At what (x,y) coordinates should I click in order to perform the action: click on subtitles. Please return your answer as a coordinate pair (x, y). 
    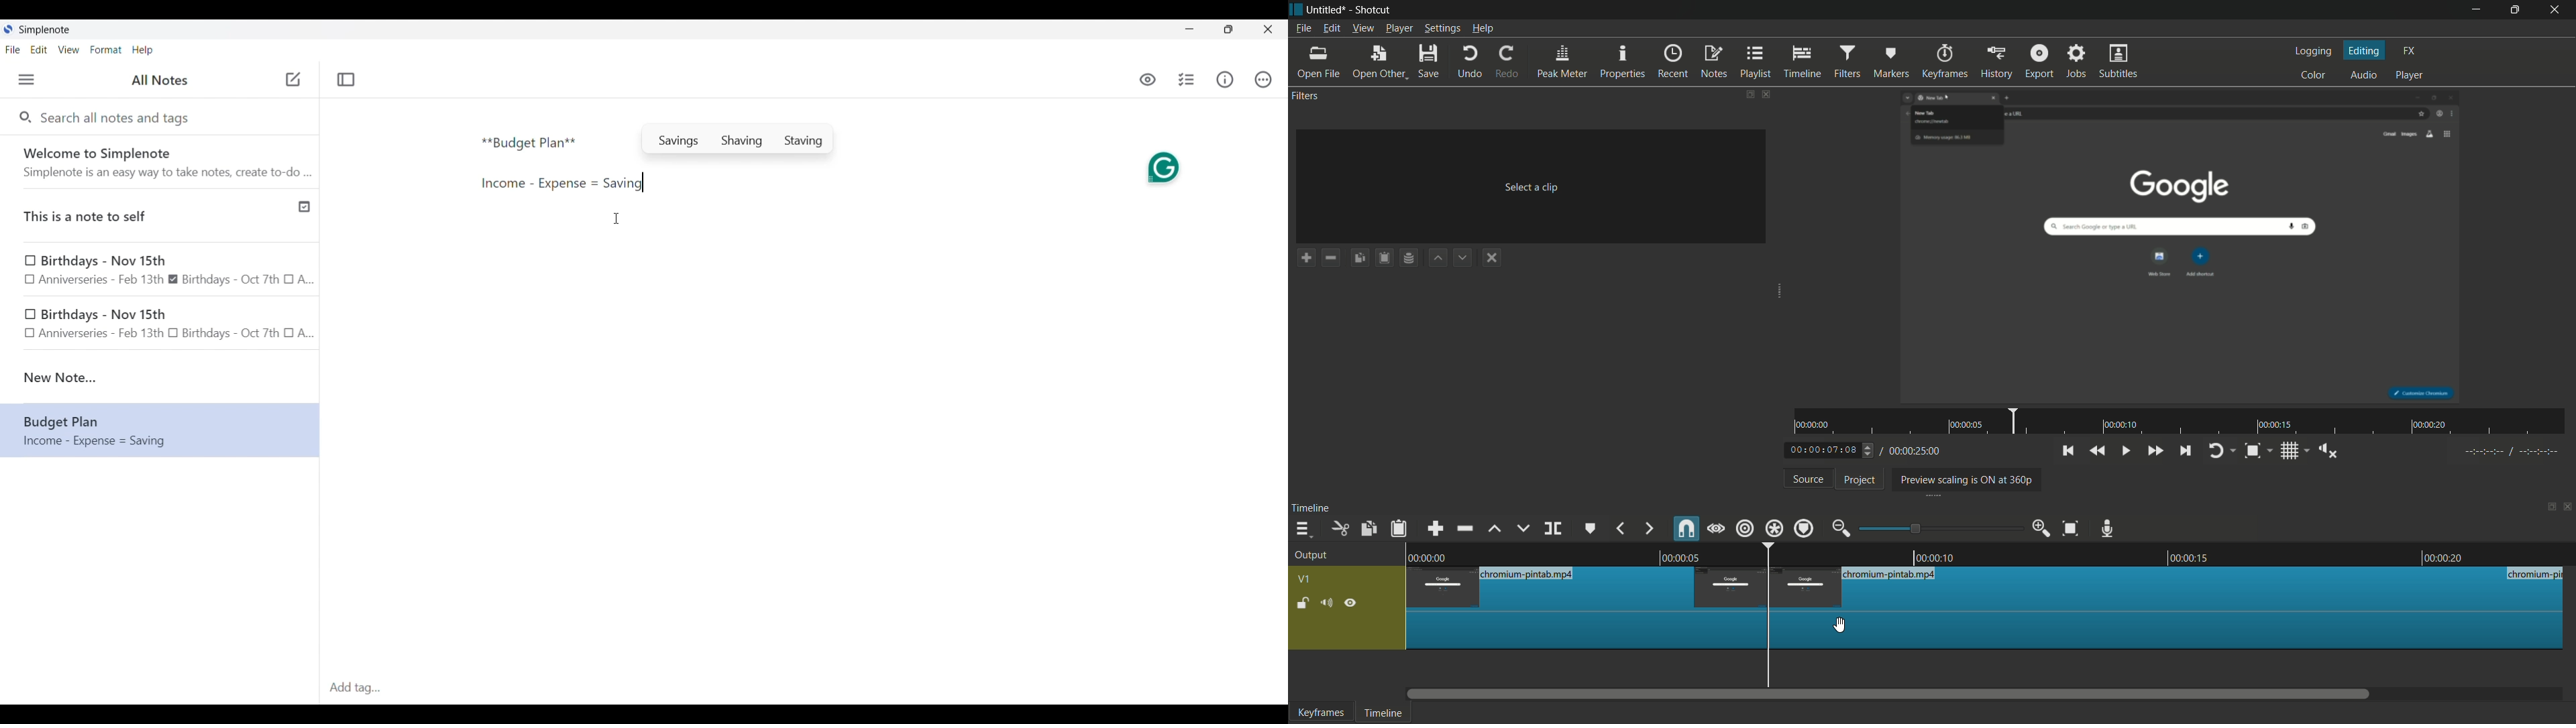
    Looking at the image, I should click on (2120, 60).